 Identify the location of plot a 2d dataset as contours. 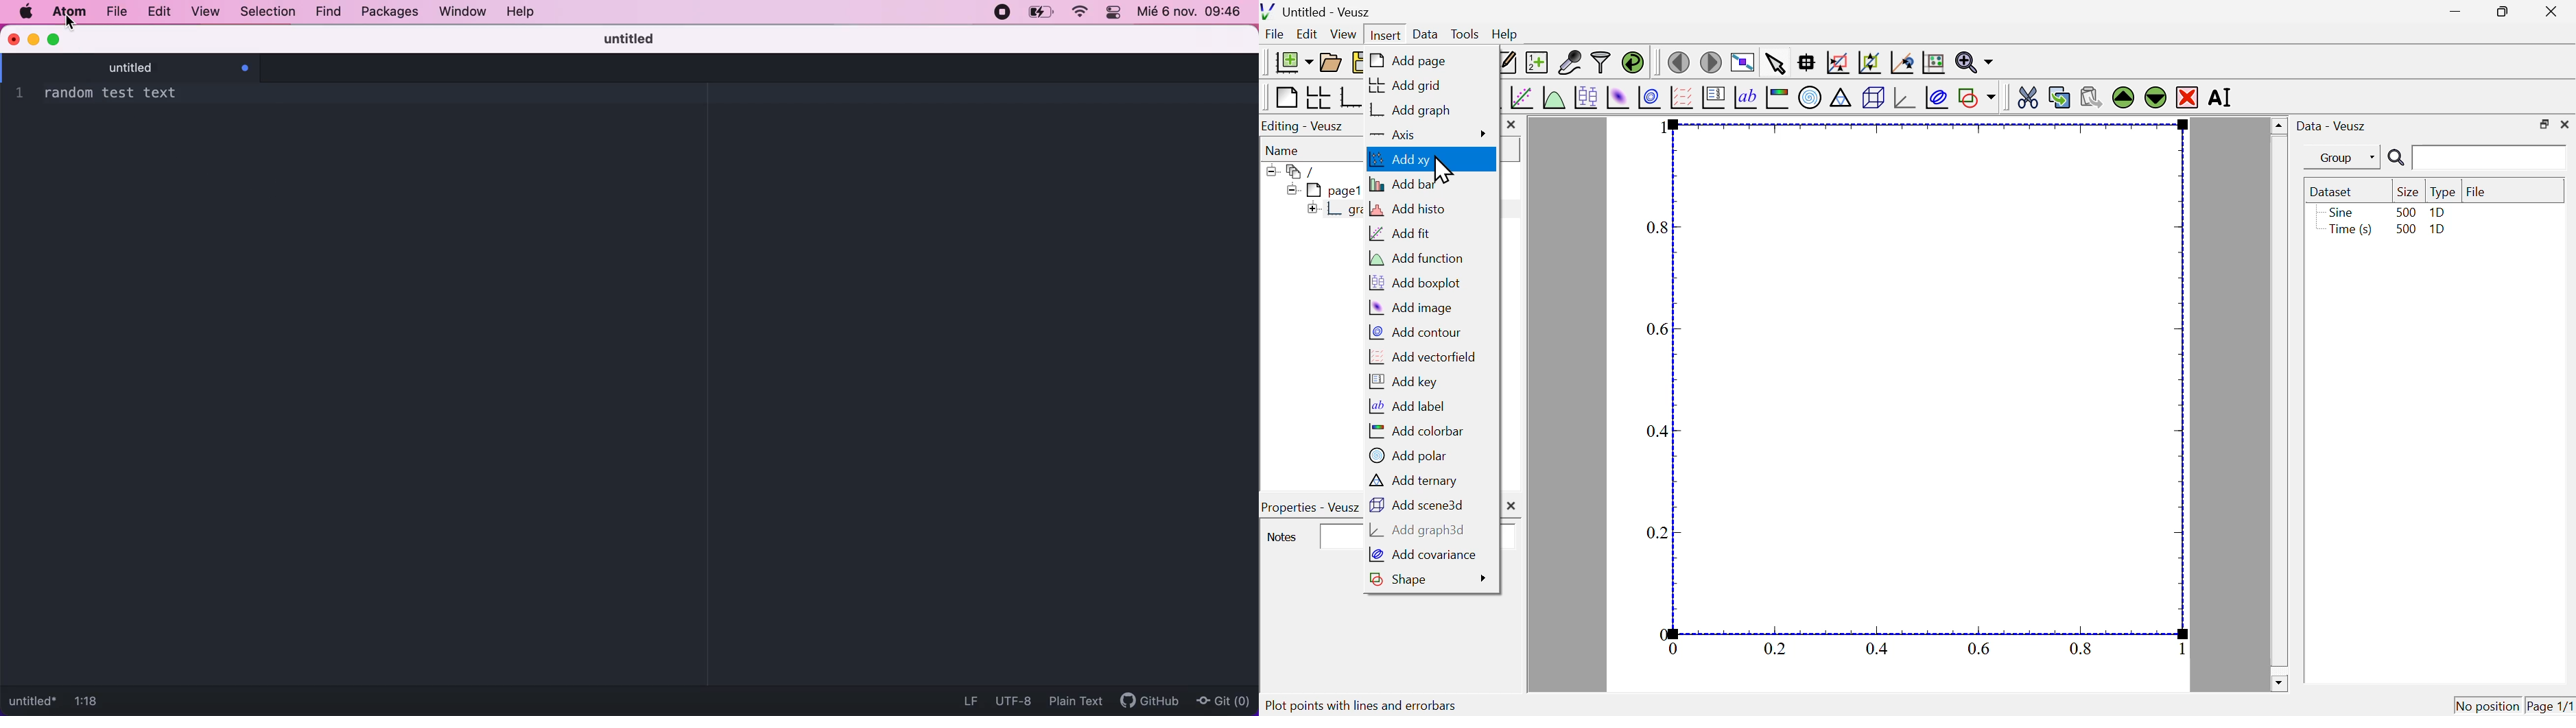
(1649, 97).